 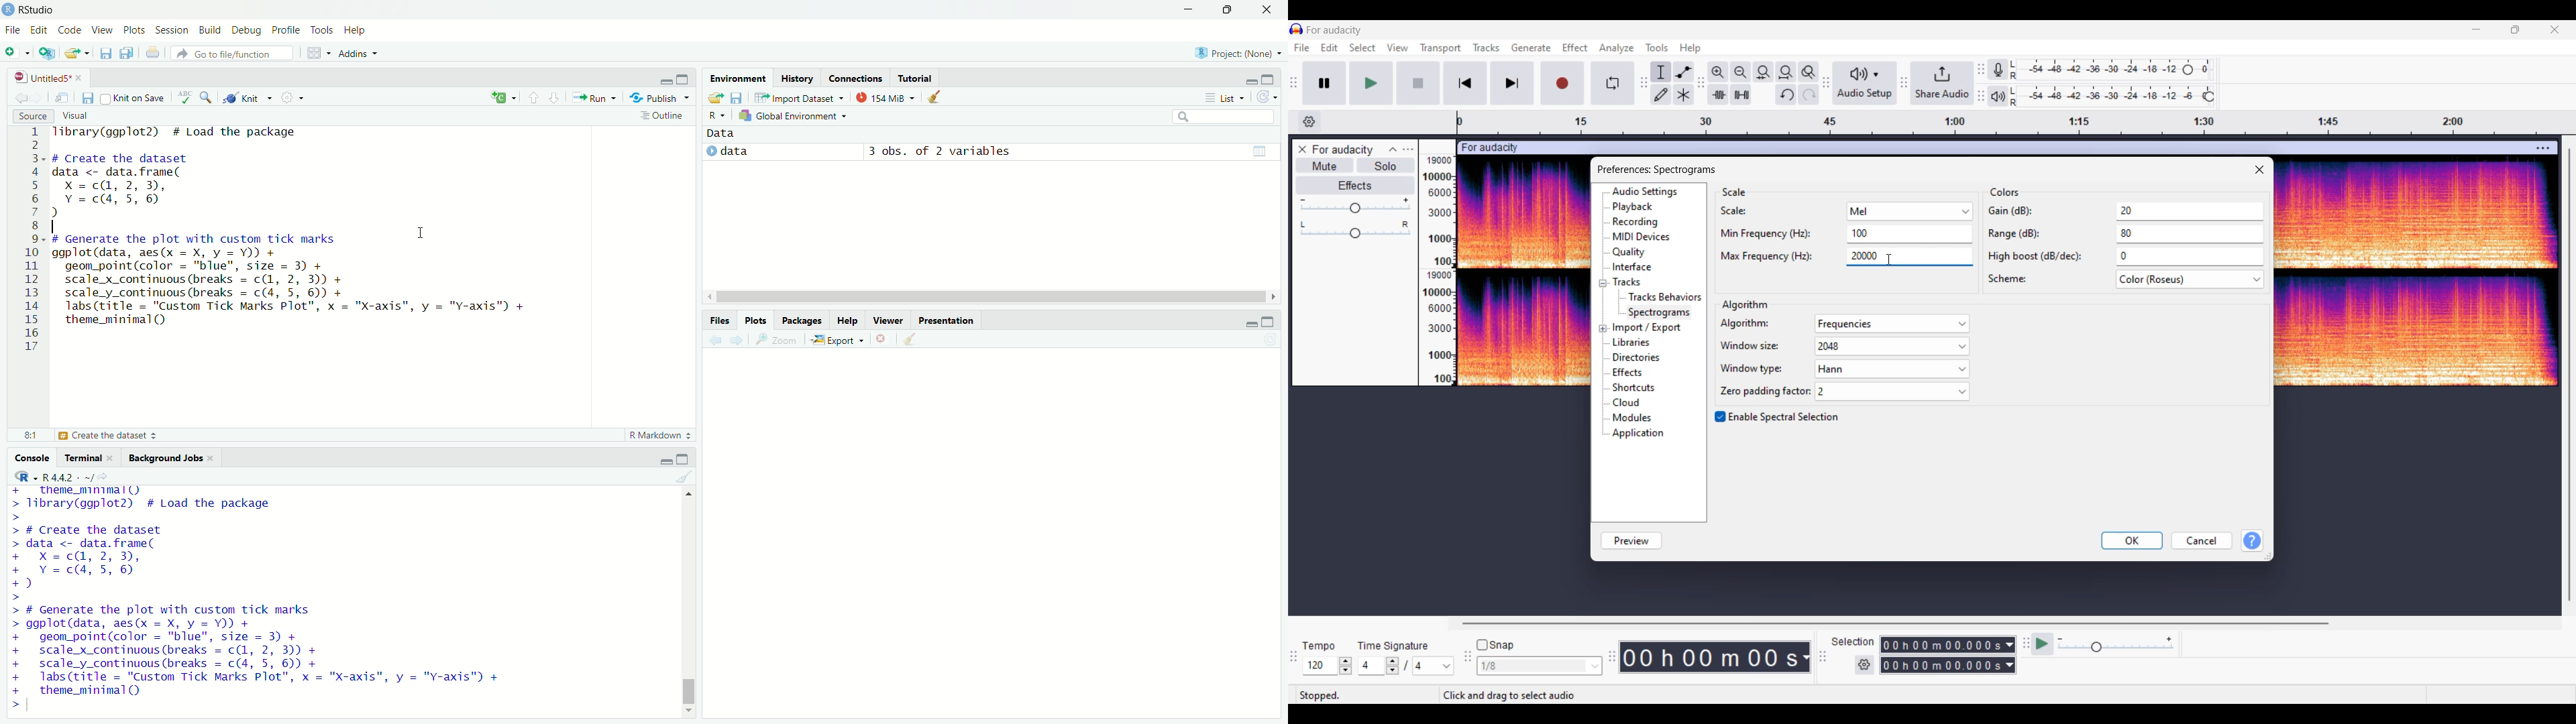 What do you see at coordinates (802, 320) in the screenshot?
I see `packages` at bounding box center [802, 320].